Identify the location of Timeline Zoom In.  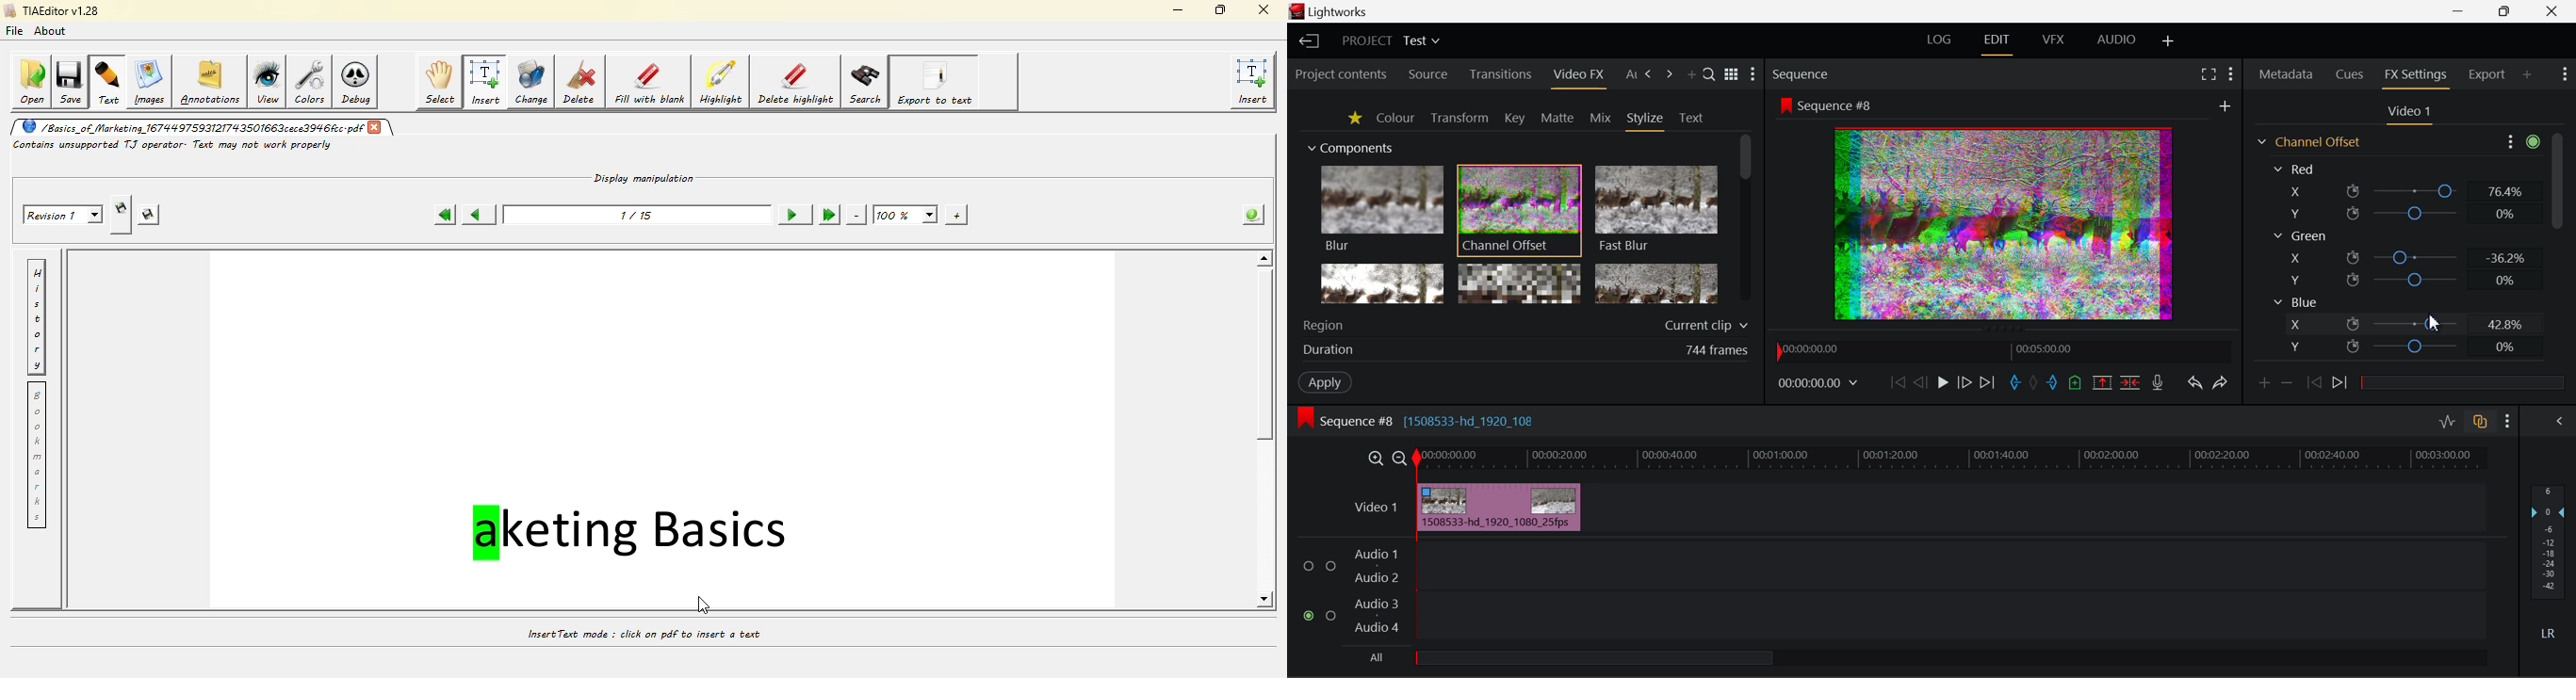
(1375, 460).